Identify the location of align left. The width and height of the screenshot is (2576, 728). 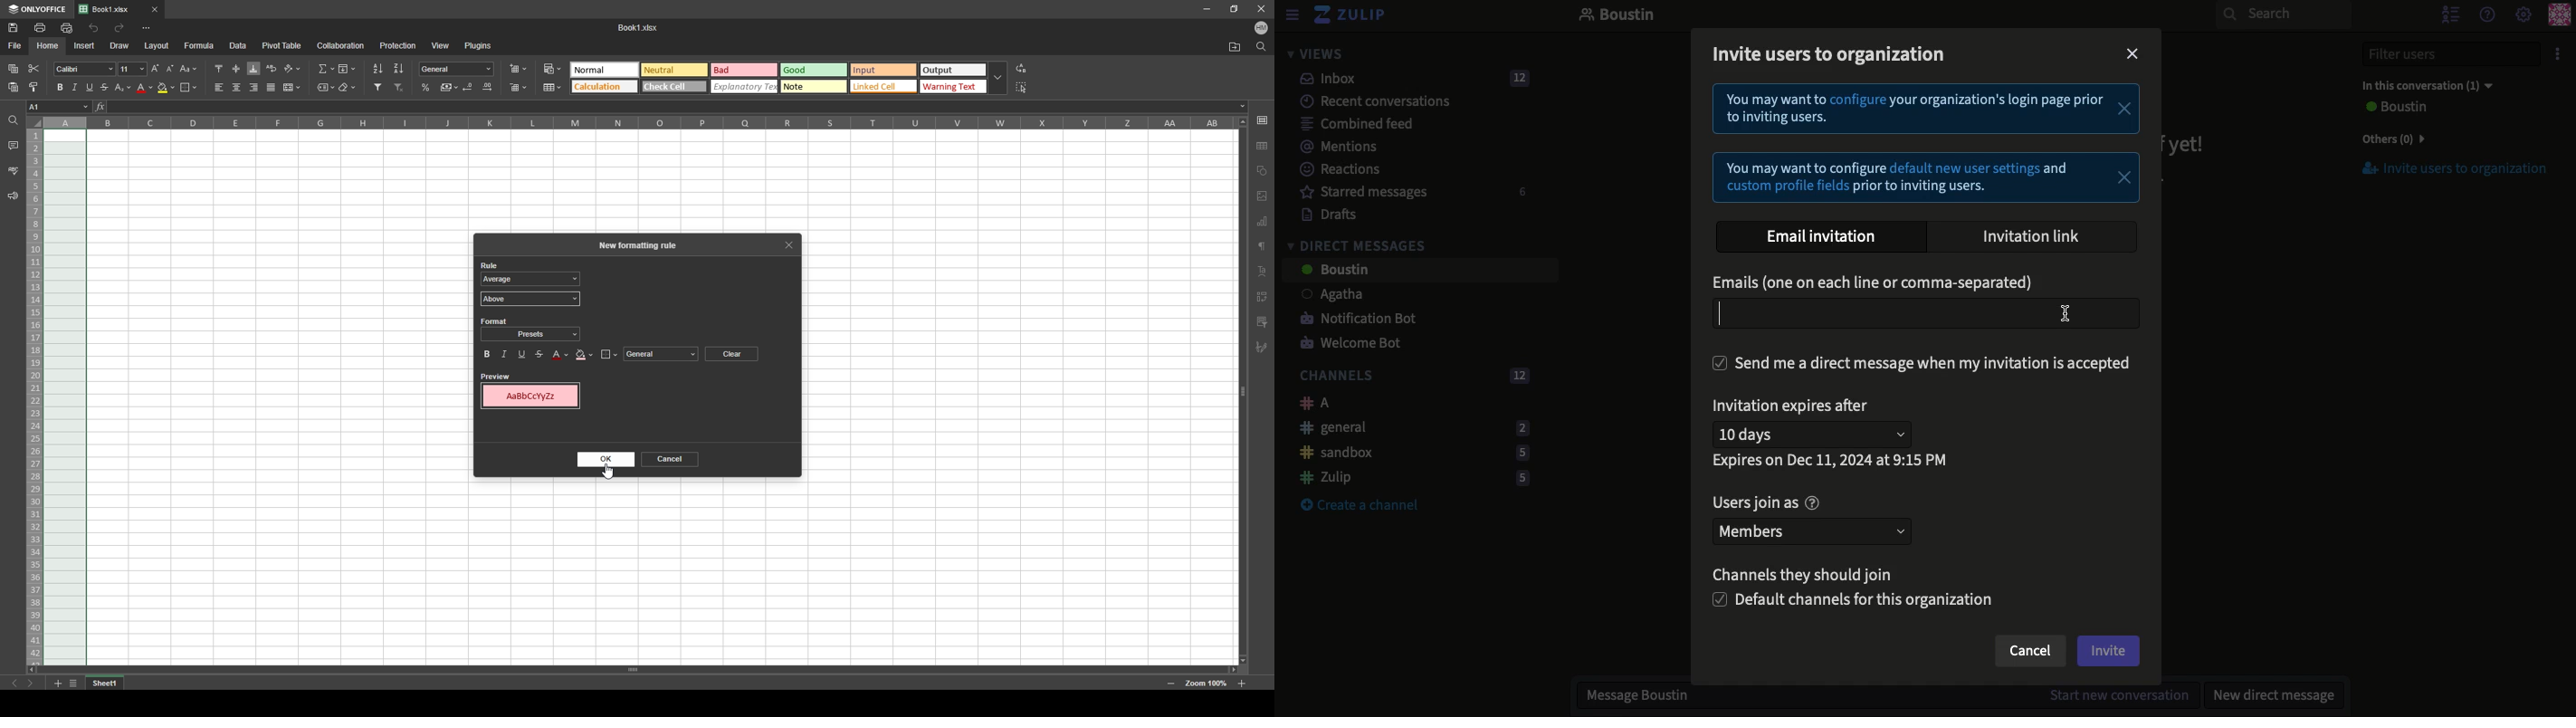
(218, 88).